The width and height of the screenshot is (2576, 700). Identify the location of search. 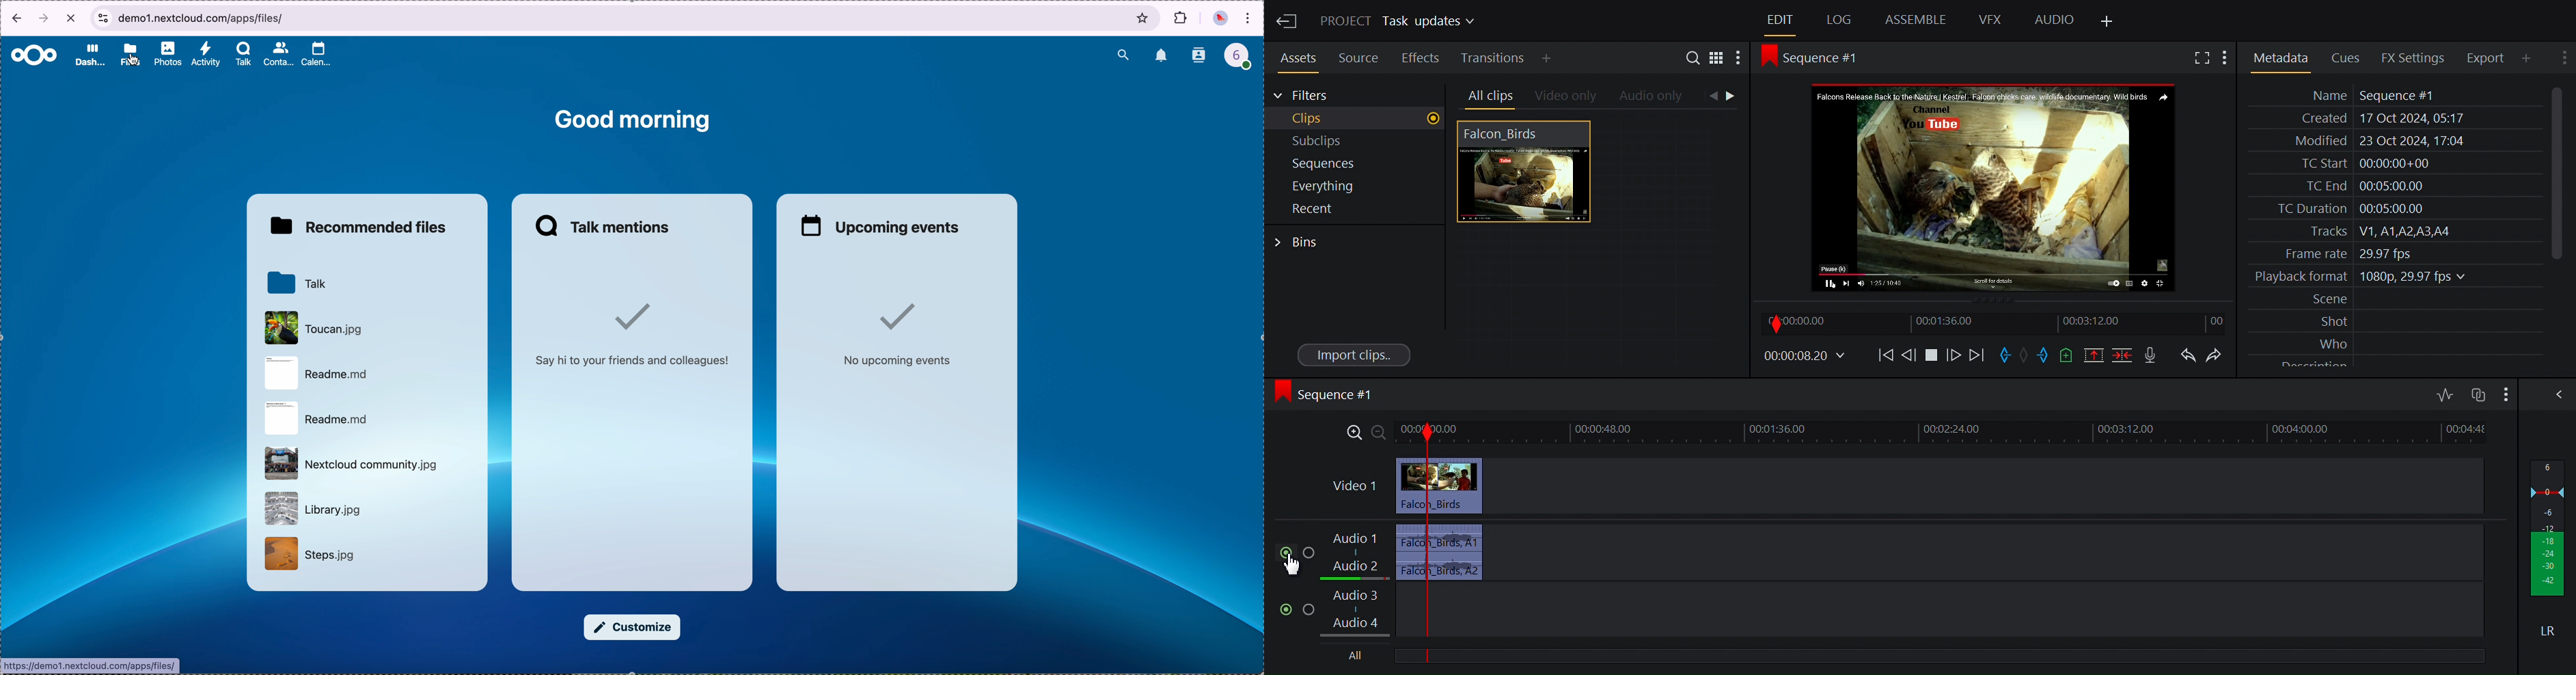
(1123, 53).